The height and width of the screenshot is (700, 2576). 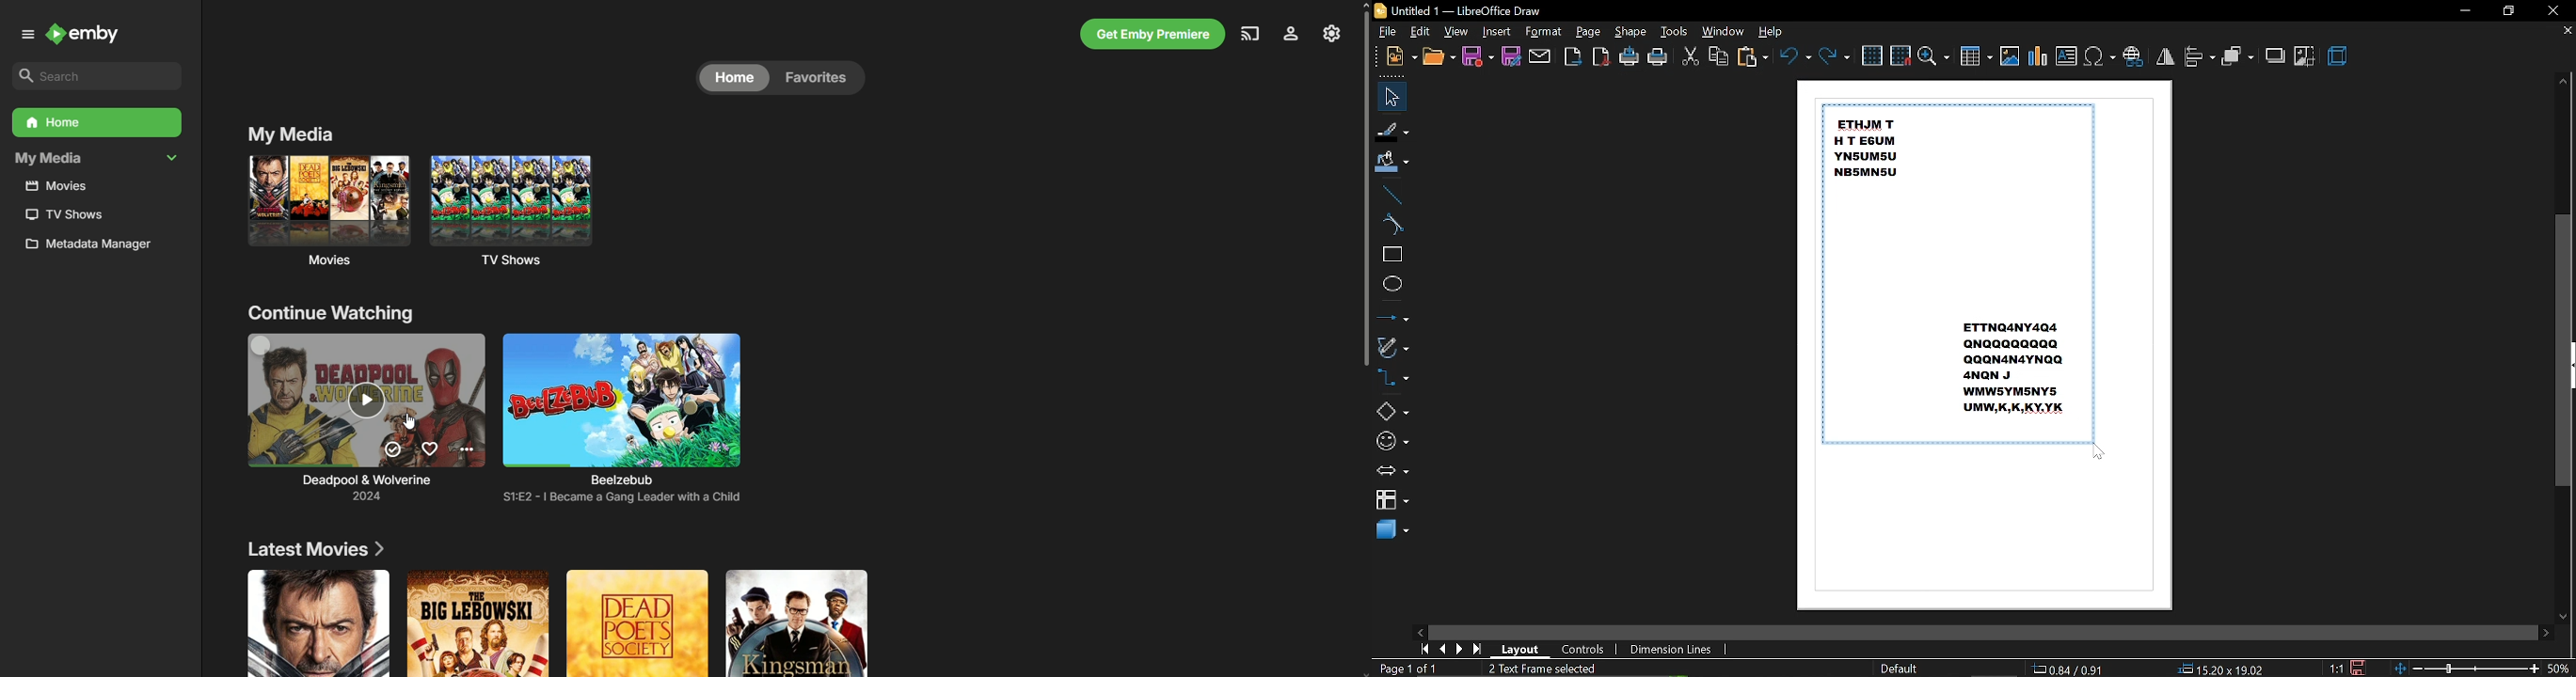 What do you see at coordinates (1406, 668) in the screenshot?
I see `page 1 of 1` at bounding box center [1406, 668].